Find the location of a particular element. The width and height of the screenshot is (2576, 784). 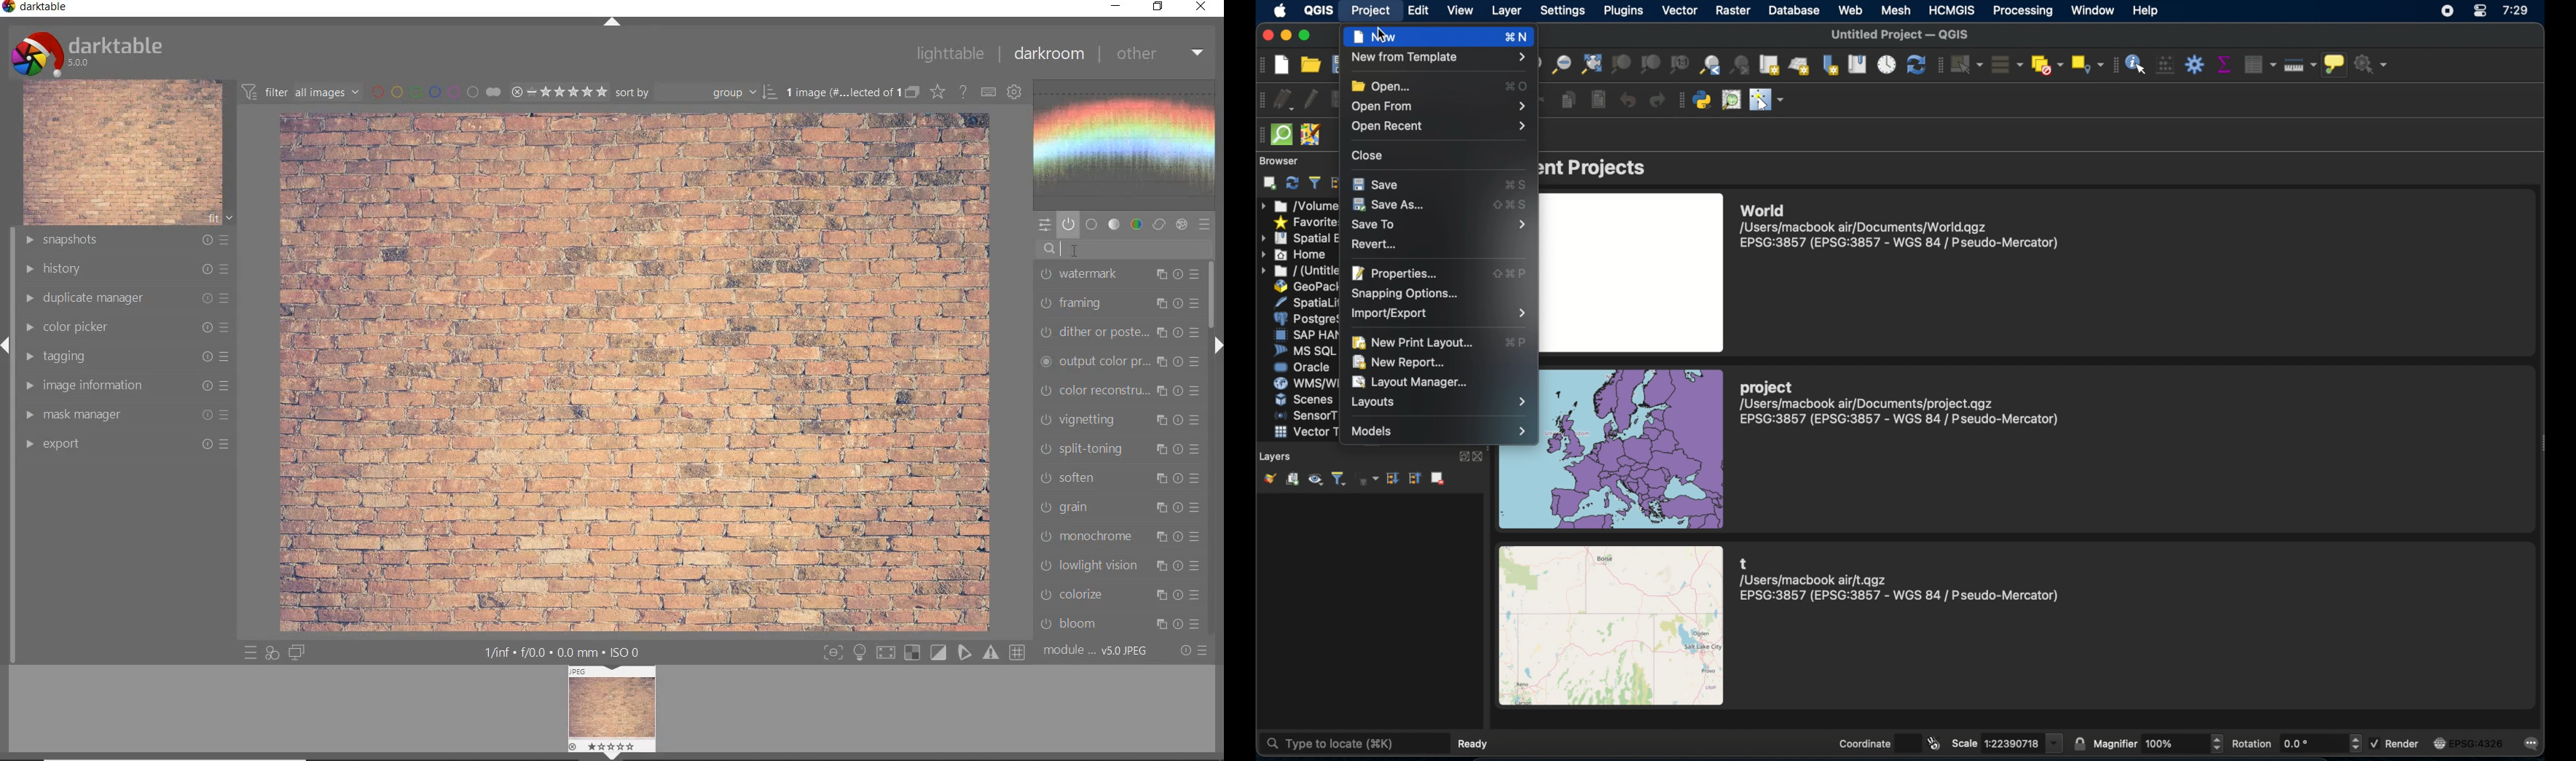

database is located at coordinates (1796, 11).